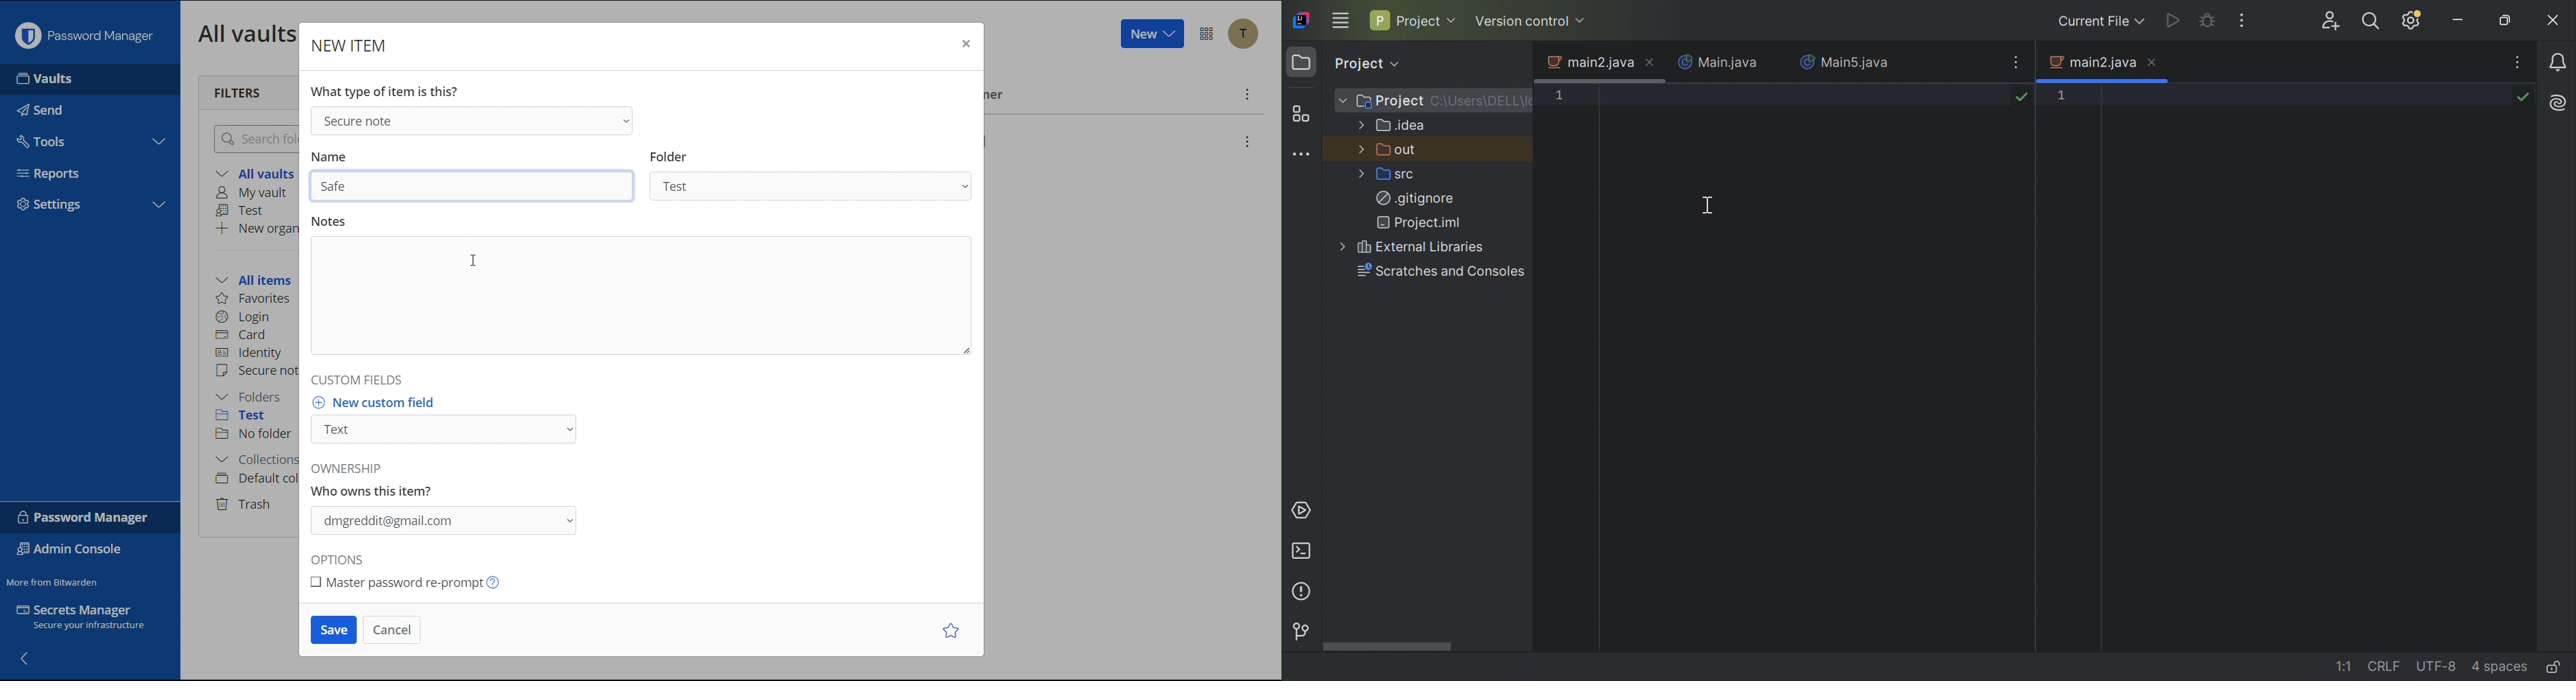 The height and width of the screenshot is (700, 2576). Describe the element at coordinates (954, 630) in the screenshot. I see `Star` at that location.